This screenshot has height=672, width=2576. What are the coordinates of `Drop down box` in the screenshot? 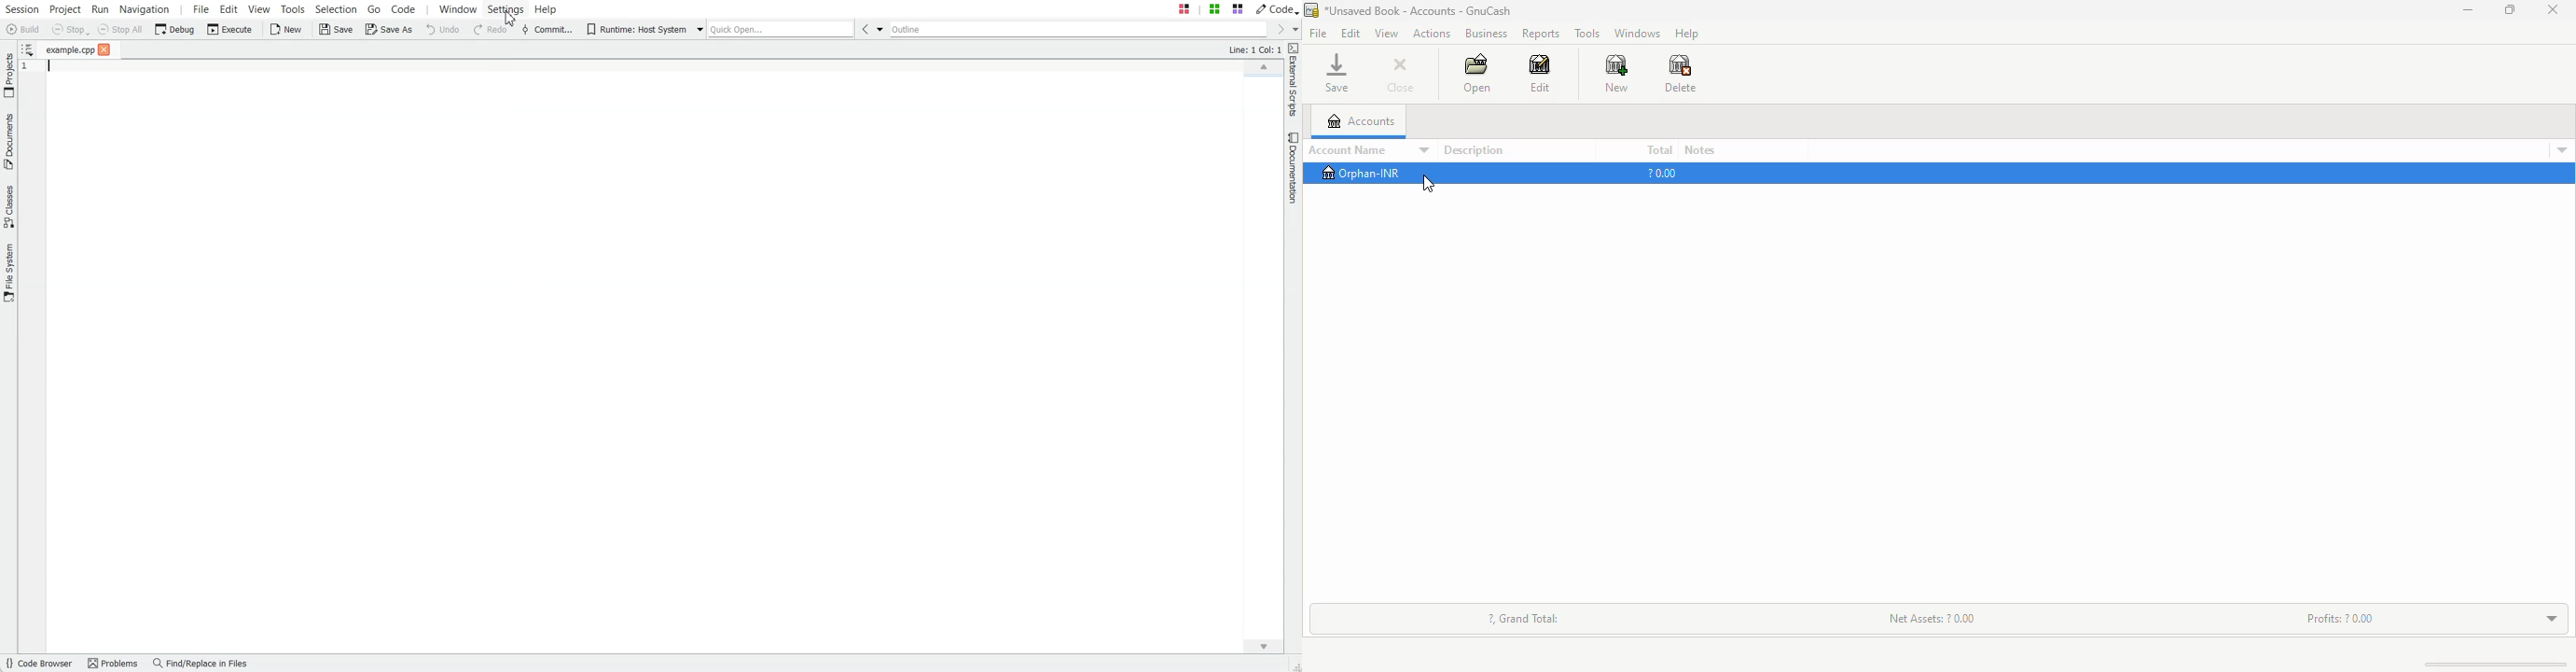 It's located at (699, 30).